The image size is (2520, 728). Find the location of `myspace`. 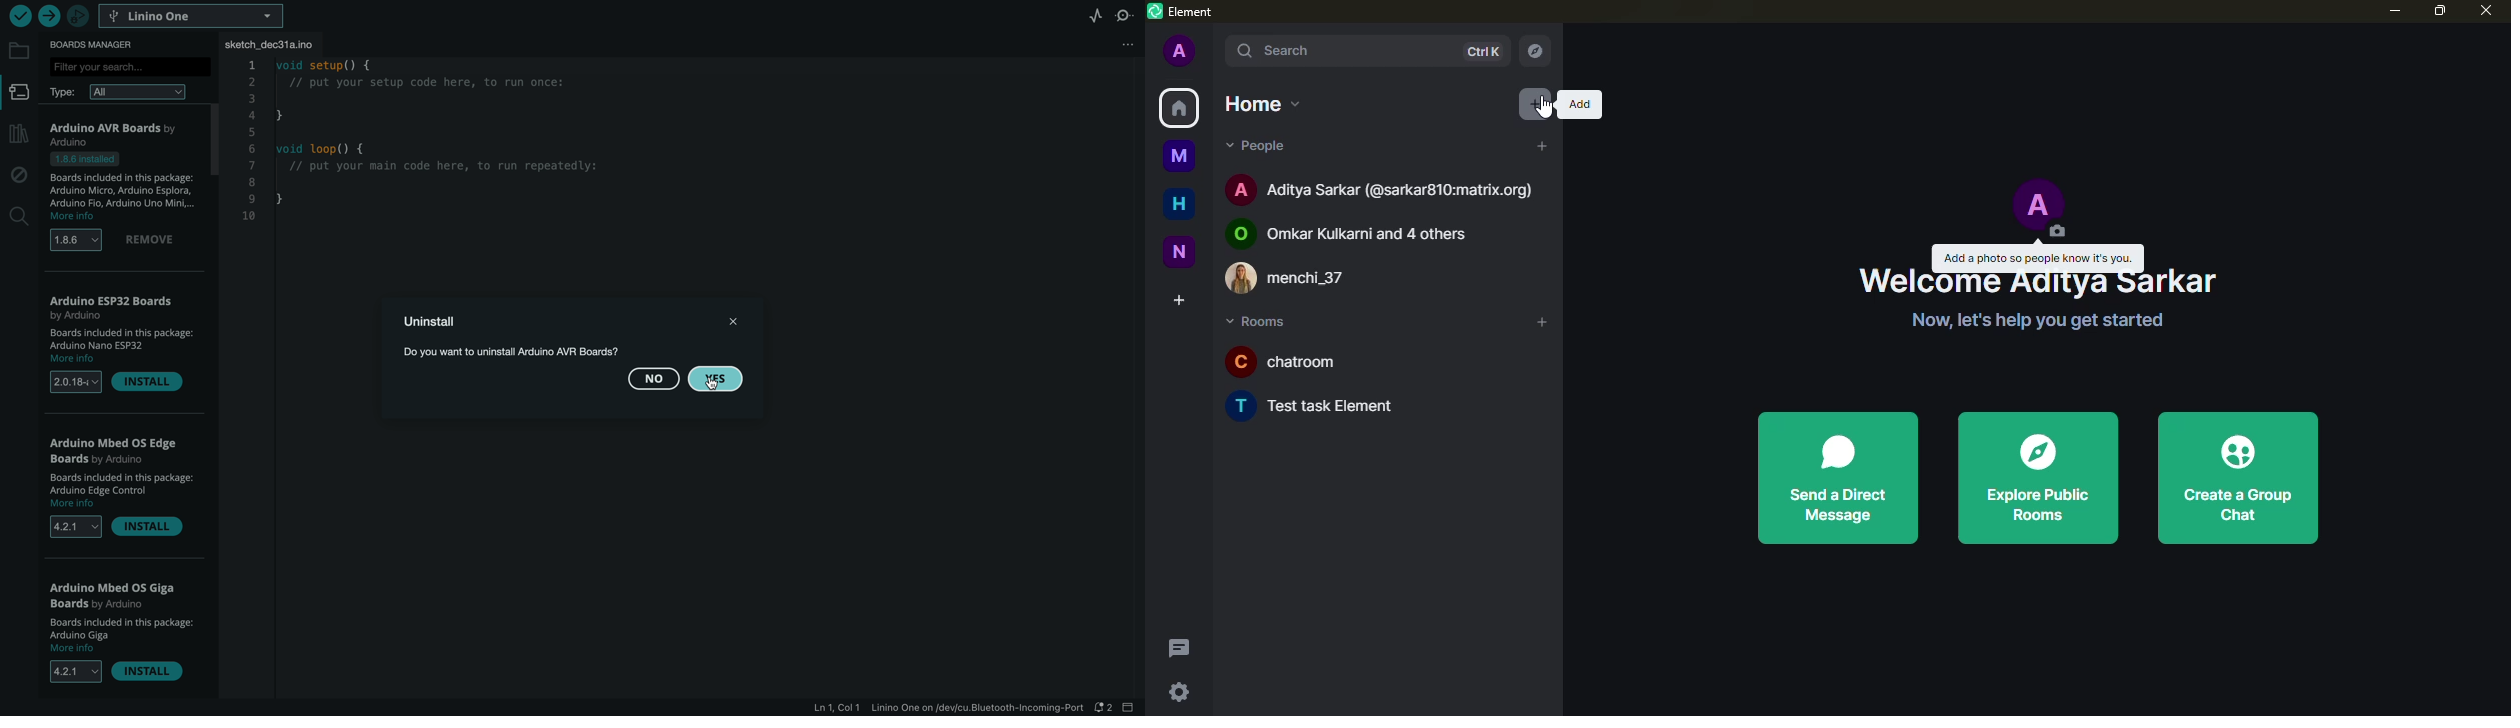

myspace is located at coordinates (1181, 158).